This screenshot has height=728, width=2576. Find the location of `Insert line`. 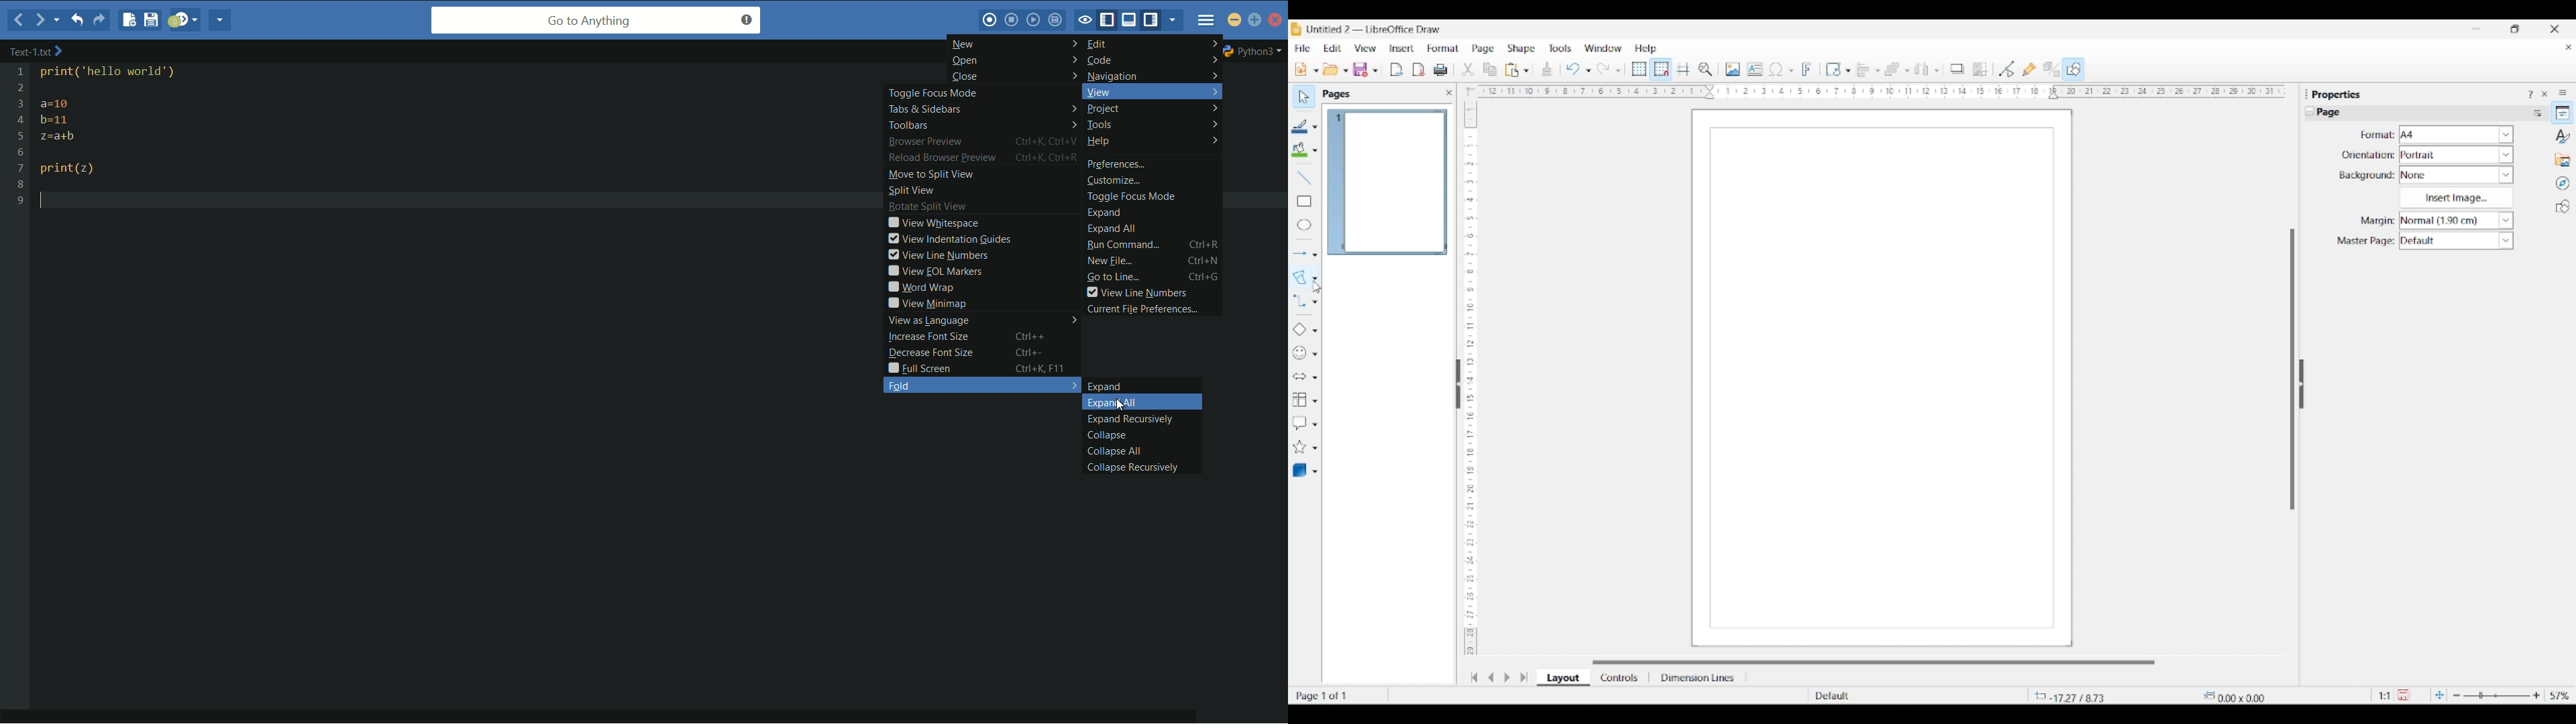

Insert line is located at coordinates (1303, 177).